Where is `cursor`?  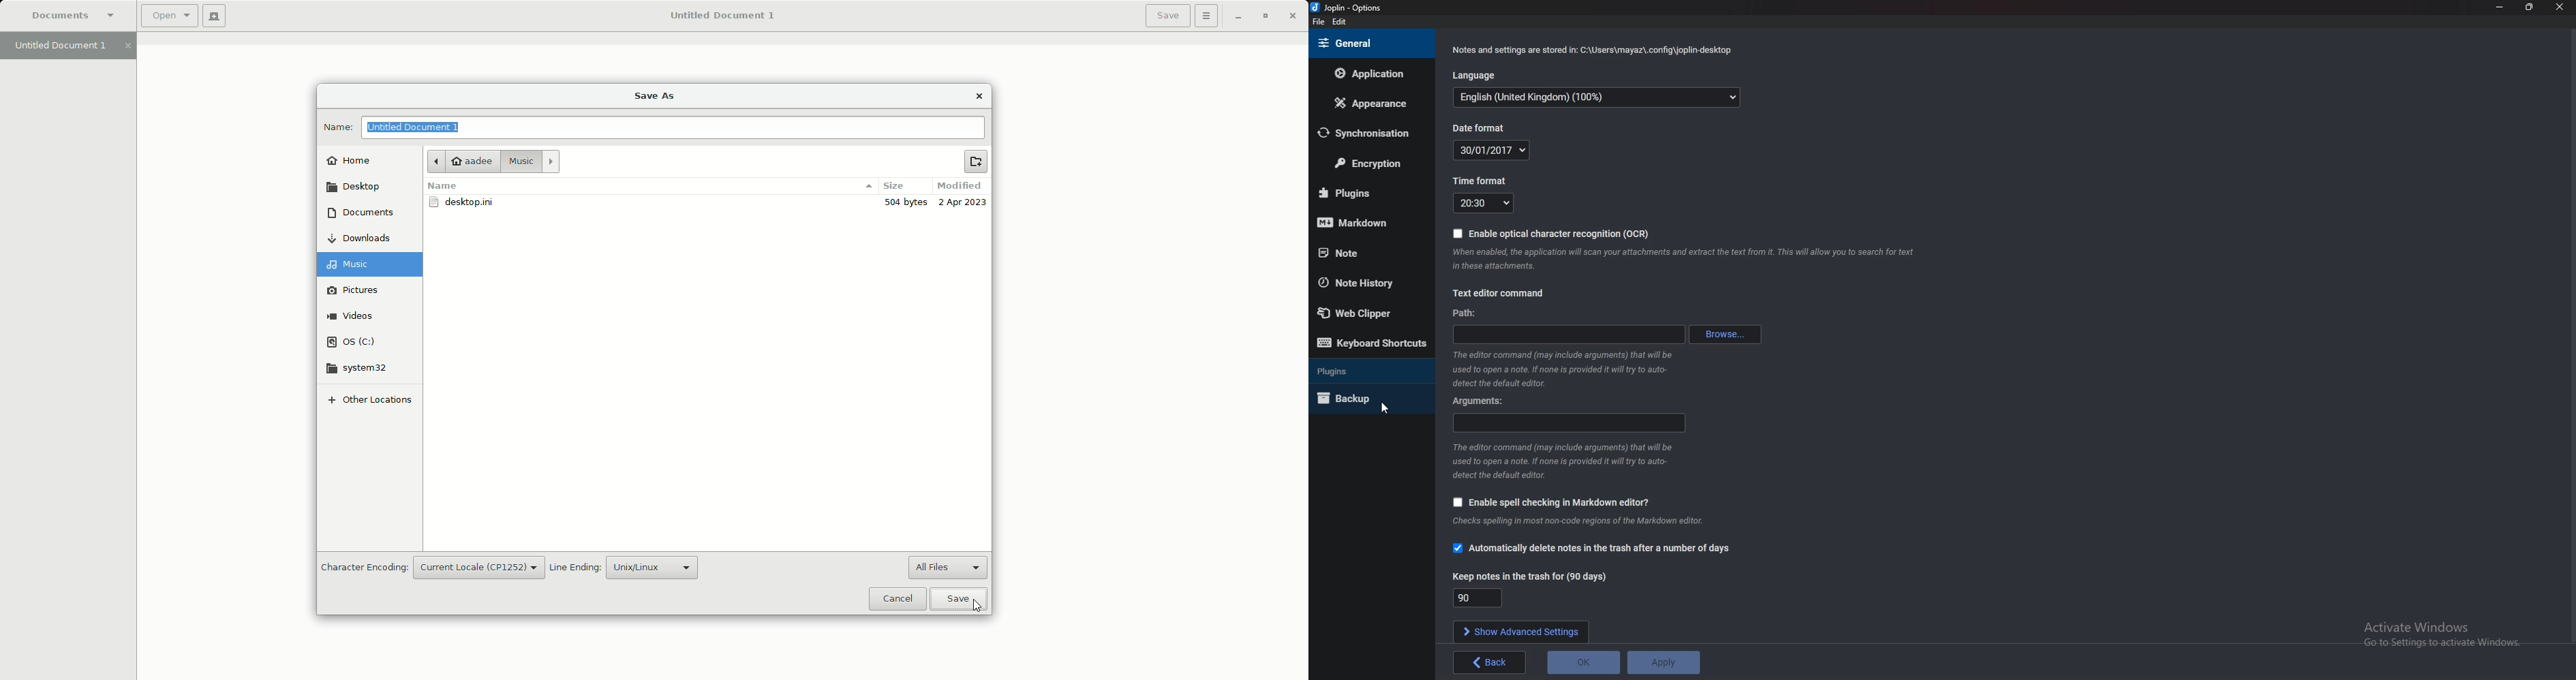 cursor is located at coordinates (1384, 408).